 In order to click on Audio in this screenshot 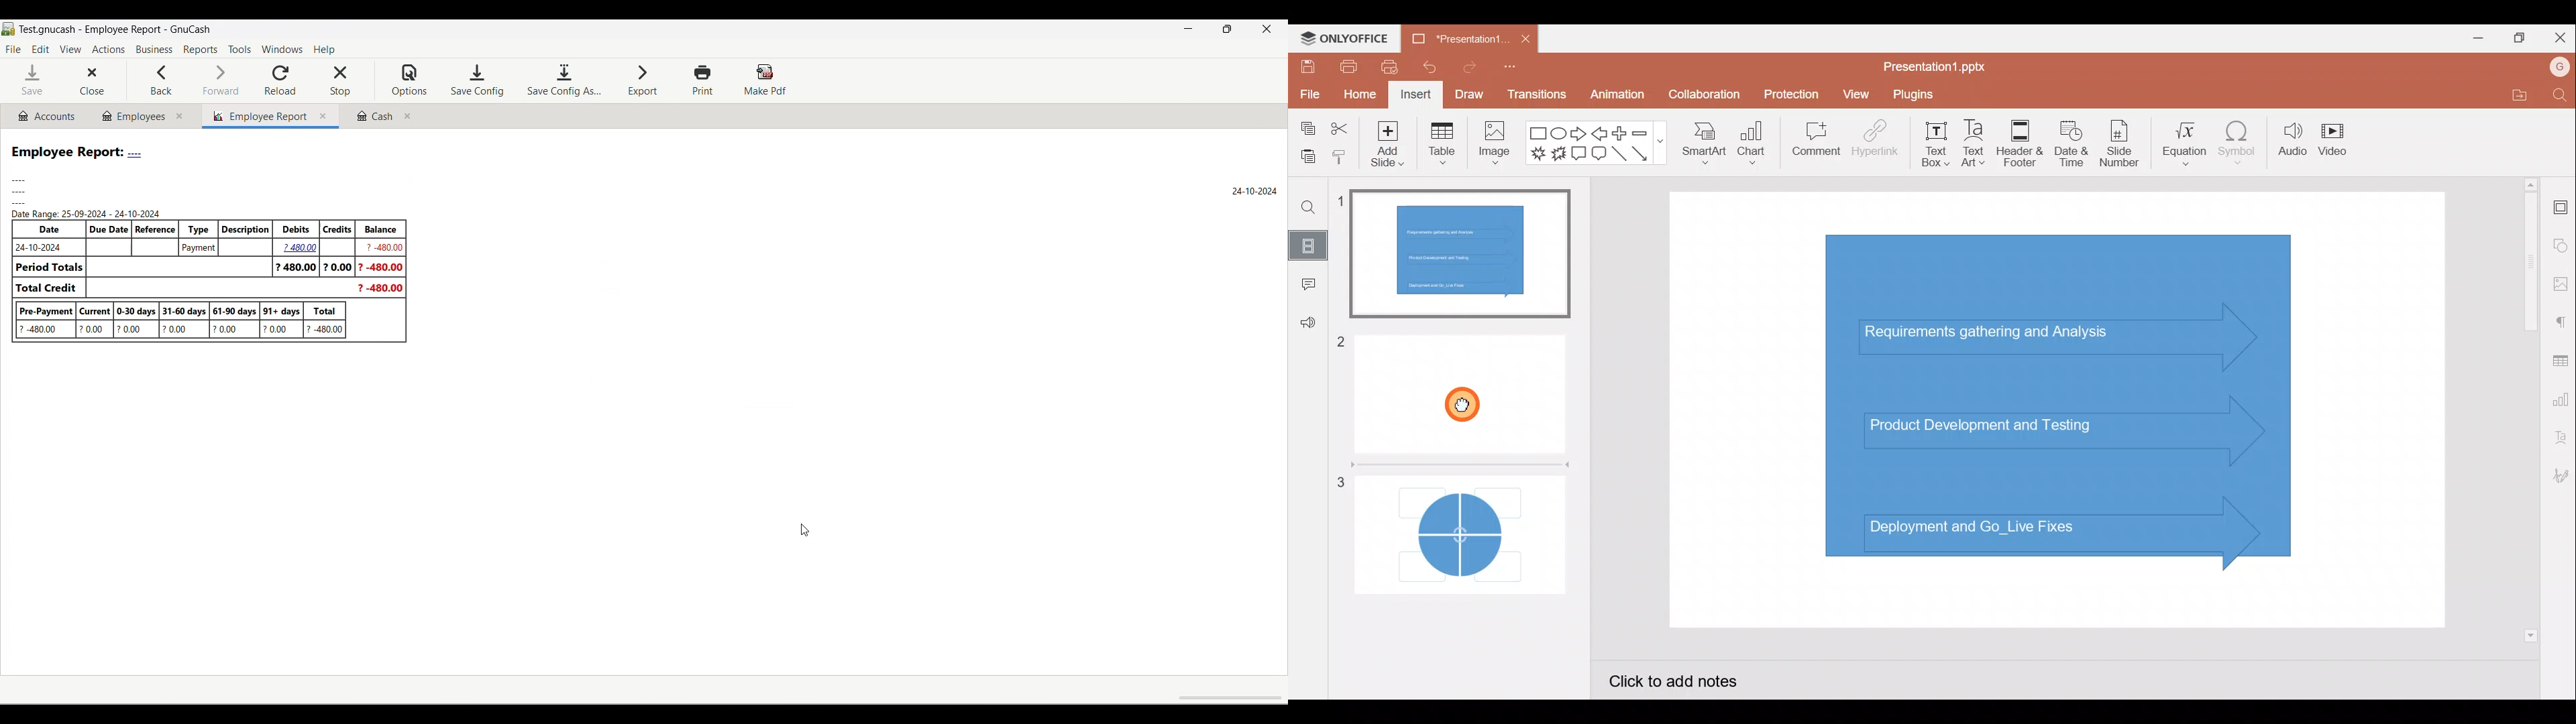, I will do `click(2290, 144)`.